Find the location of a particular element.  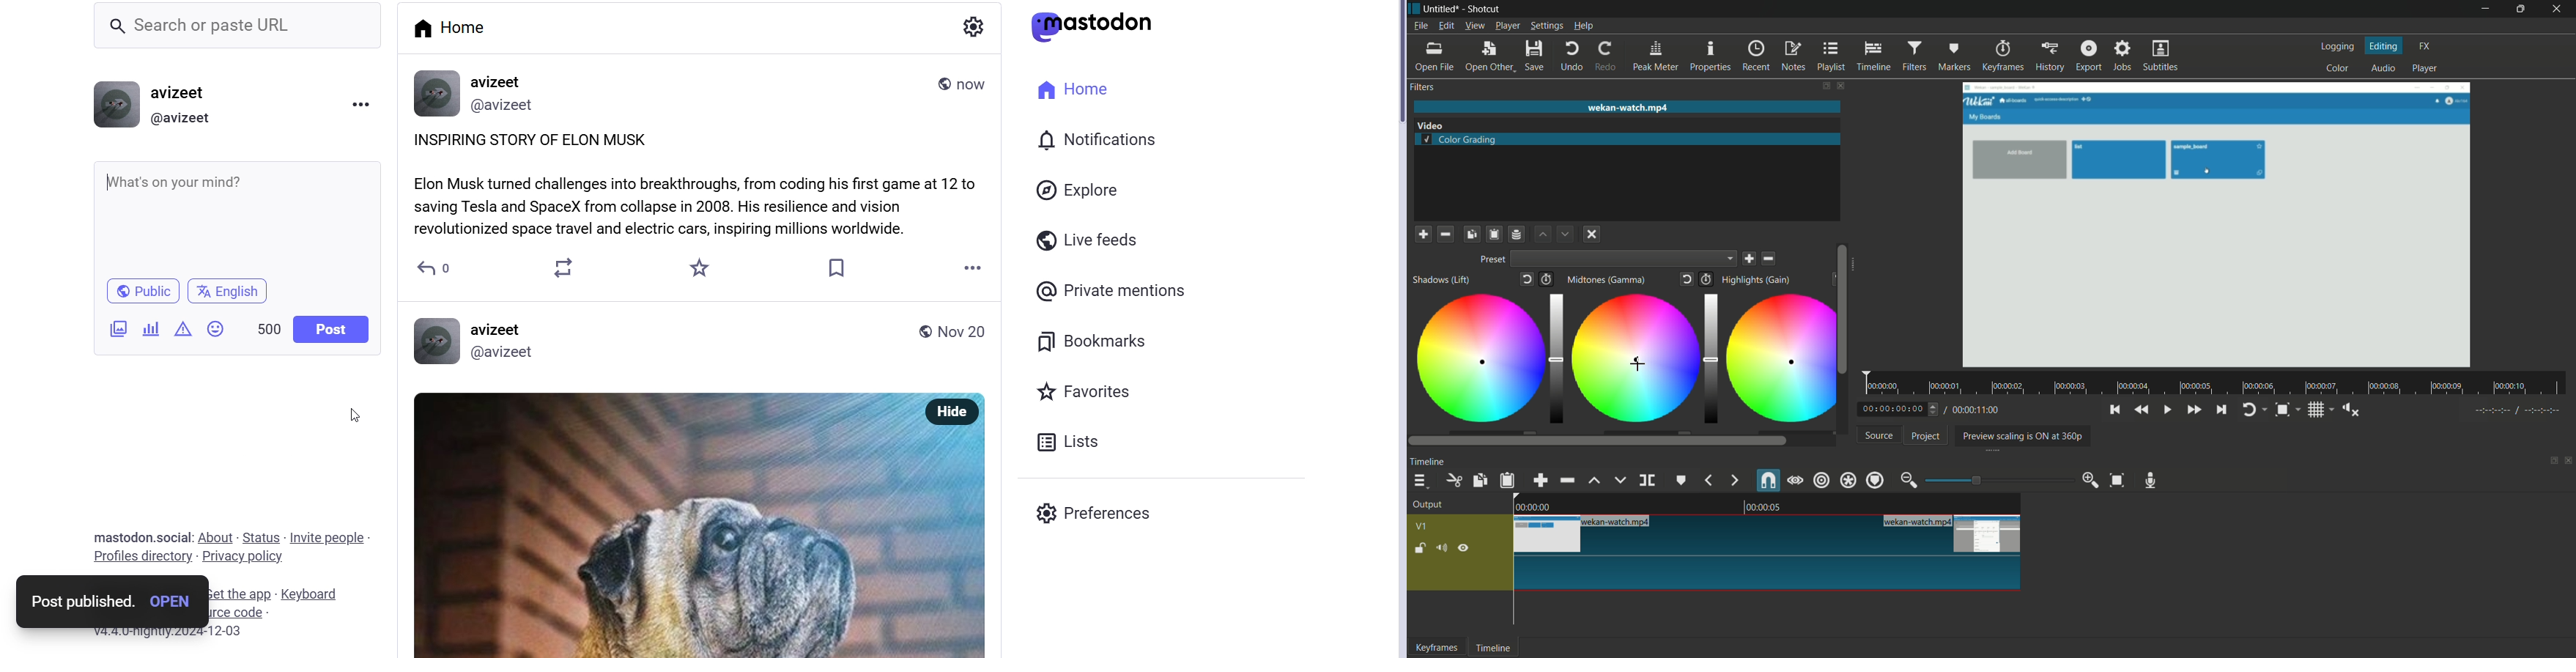

Open is located at coordinates (179, 602).